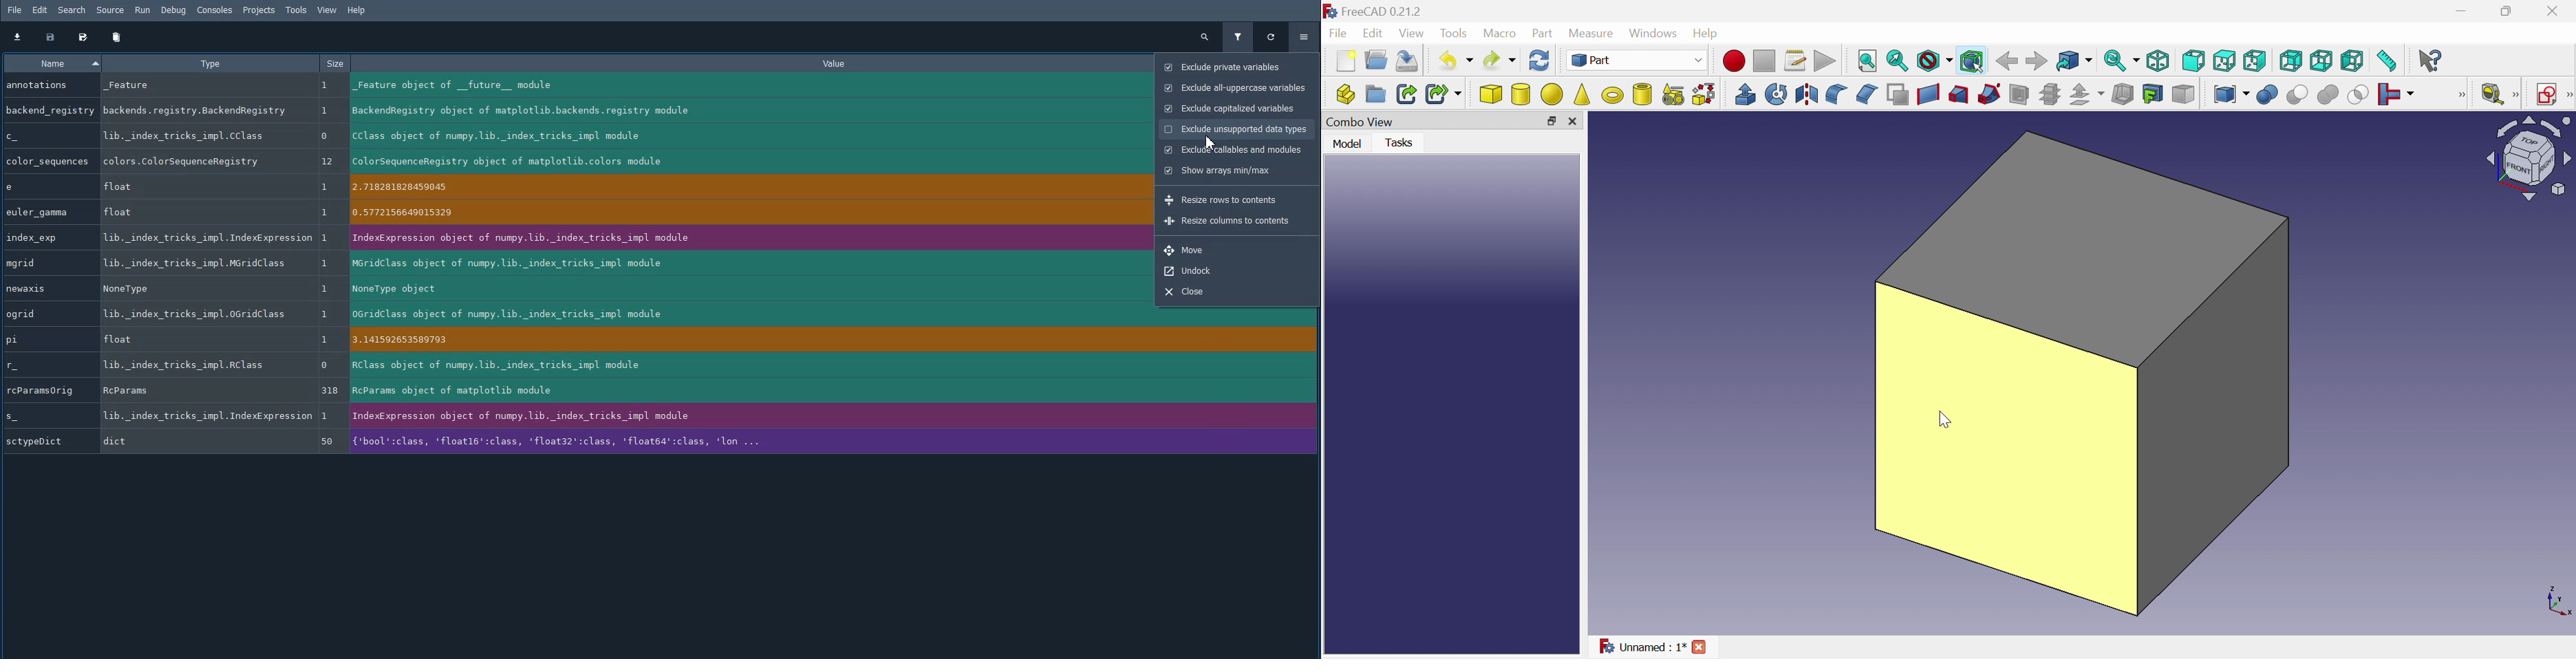  I want to click on ogrid, so click(45, 315).